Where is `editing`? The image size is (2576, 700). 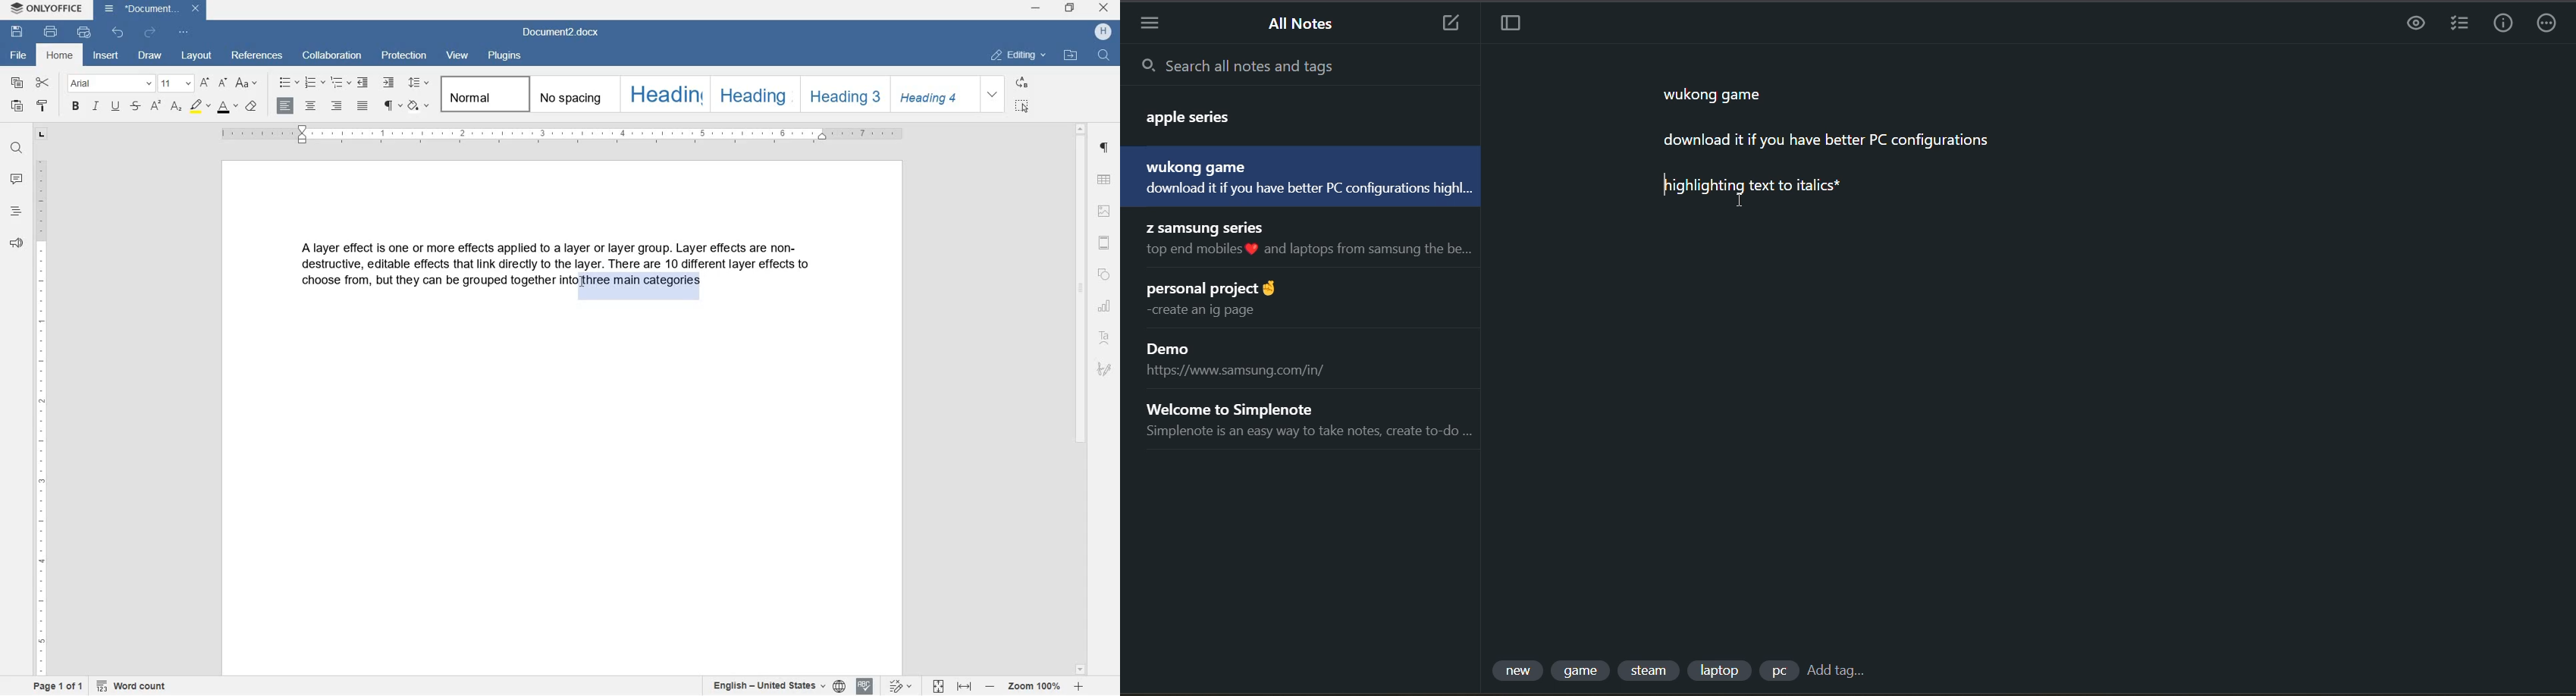 editing is located at coordinates (1021, 56).